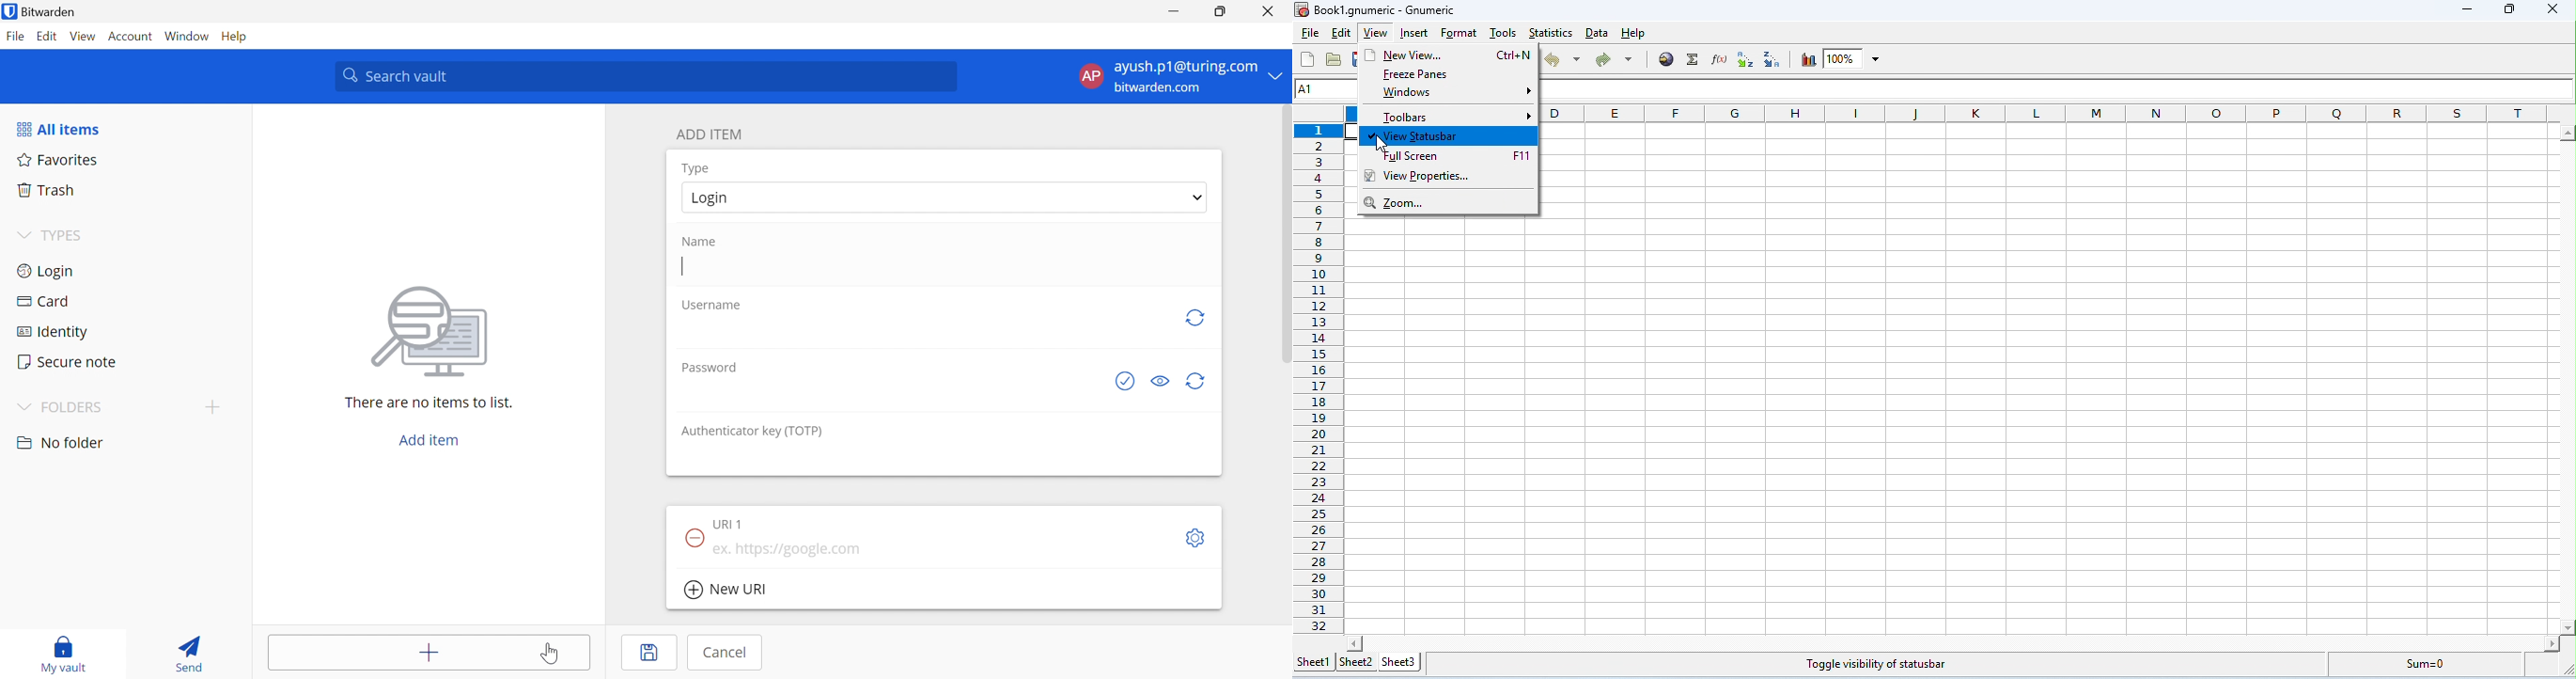  What do you see at coordinates (213, 408) in the screenshot?
I see `Add folder` at bounding box center [213, 408].